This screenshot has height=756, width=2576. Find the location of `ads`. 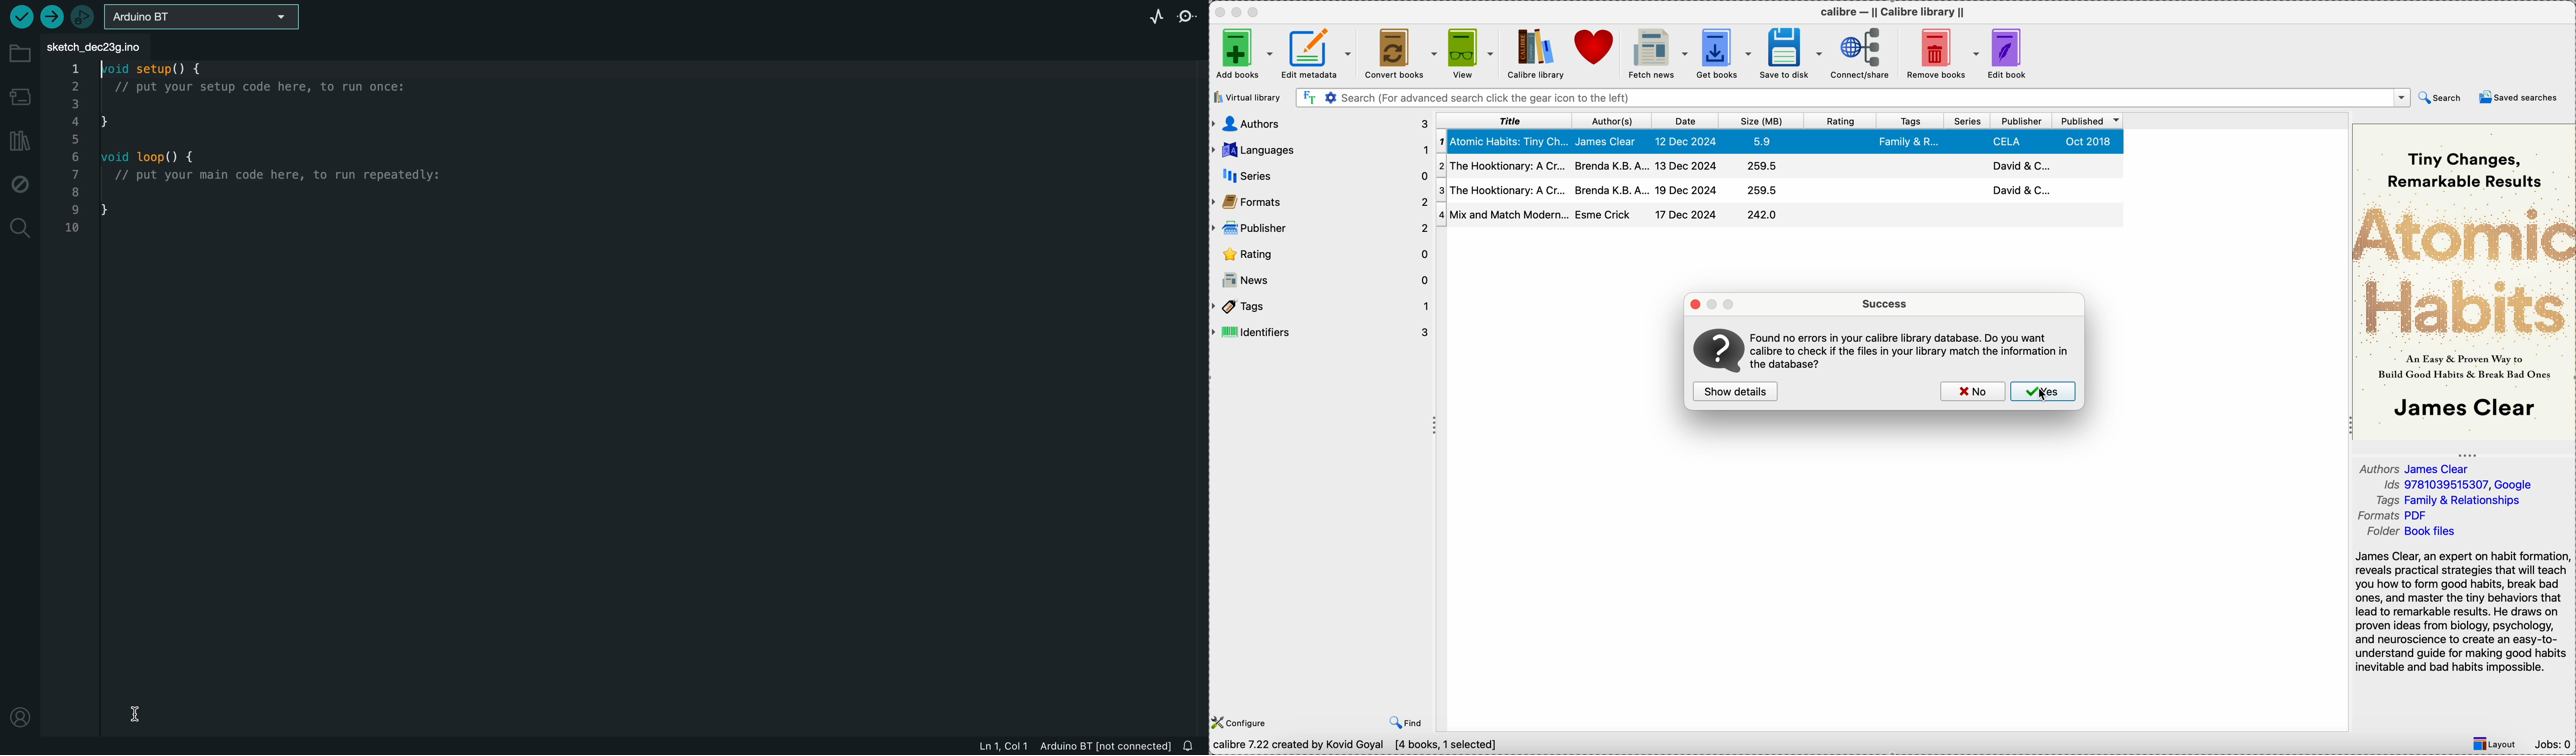

ads is located at coordinates (2457, 485).